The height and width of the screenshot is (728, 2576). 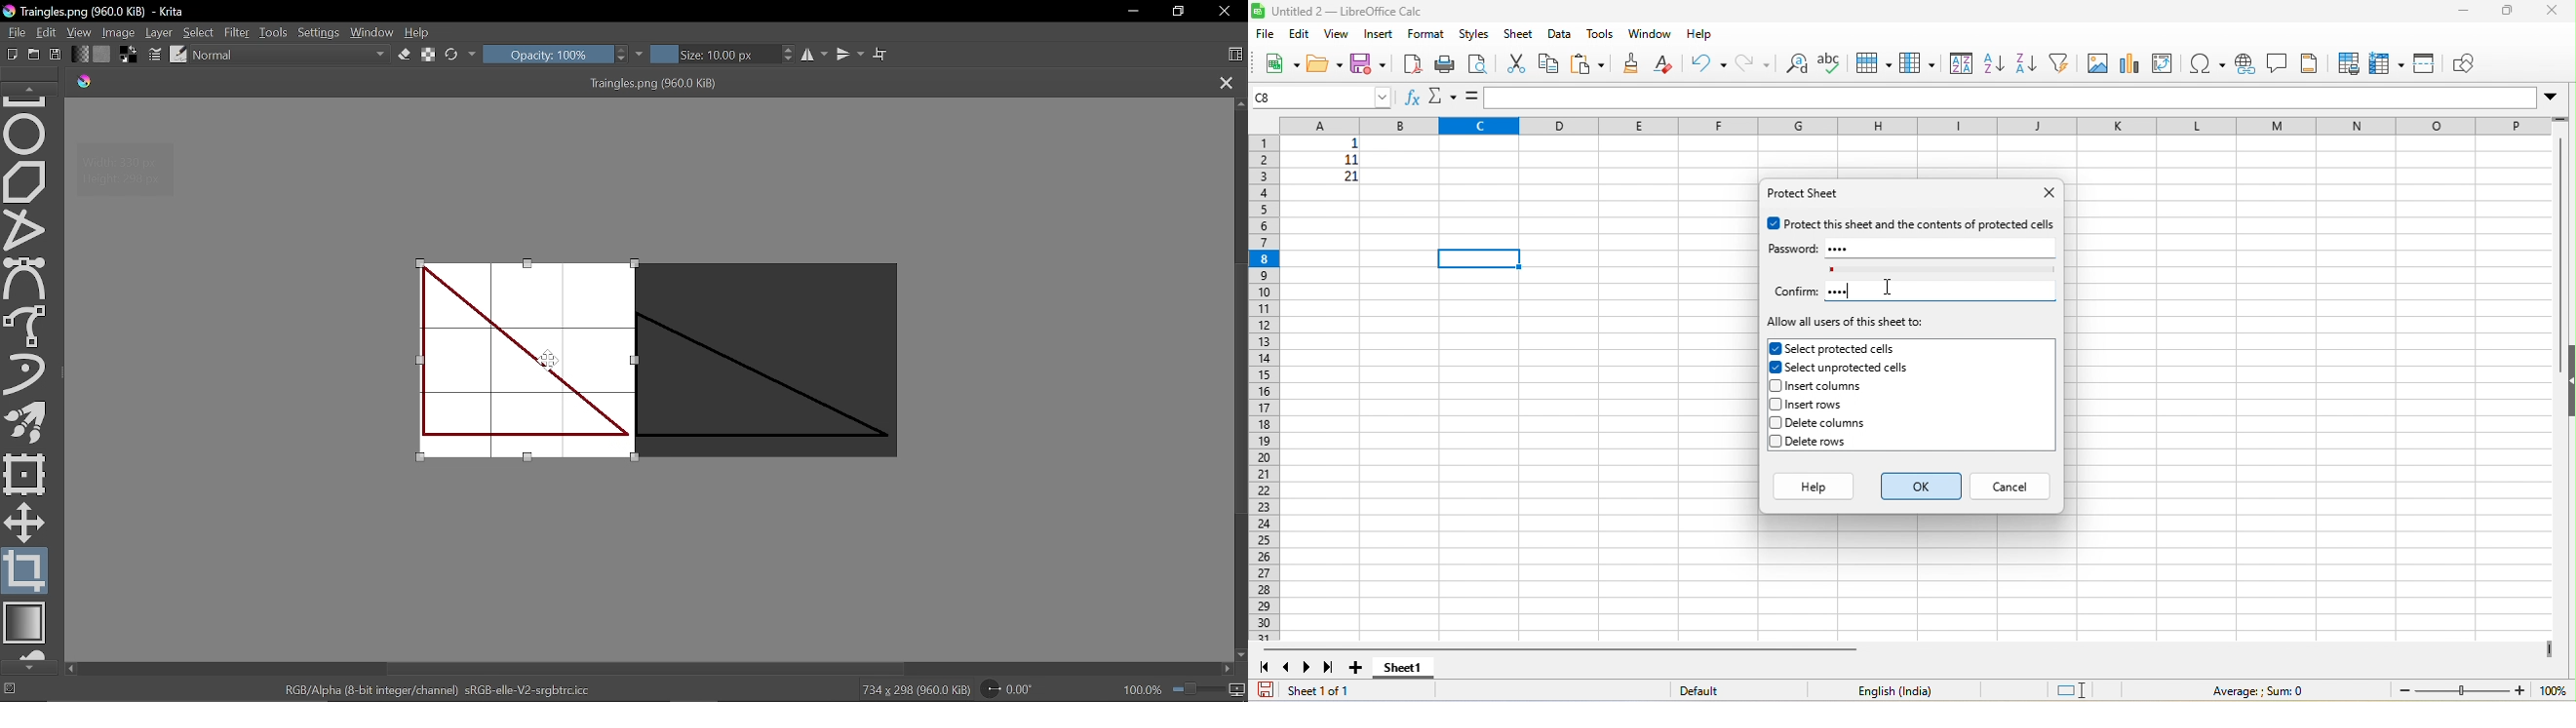 What do you see at coordinates (2244, 62) in the screenshot?
I see `hyperlink` at bounding box center [2244, 62].